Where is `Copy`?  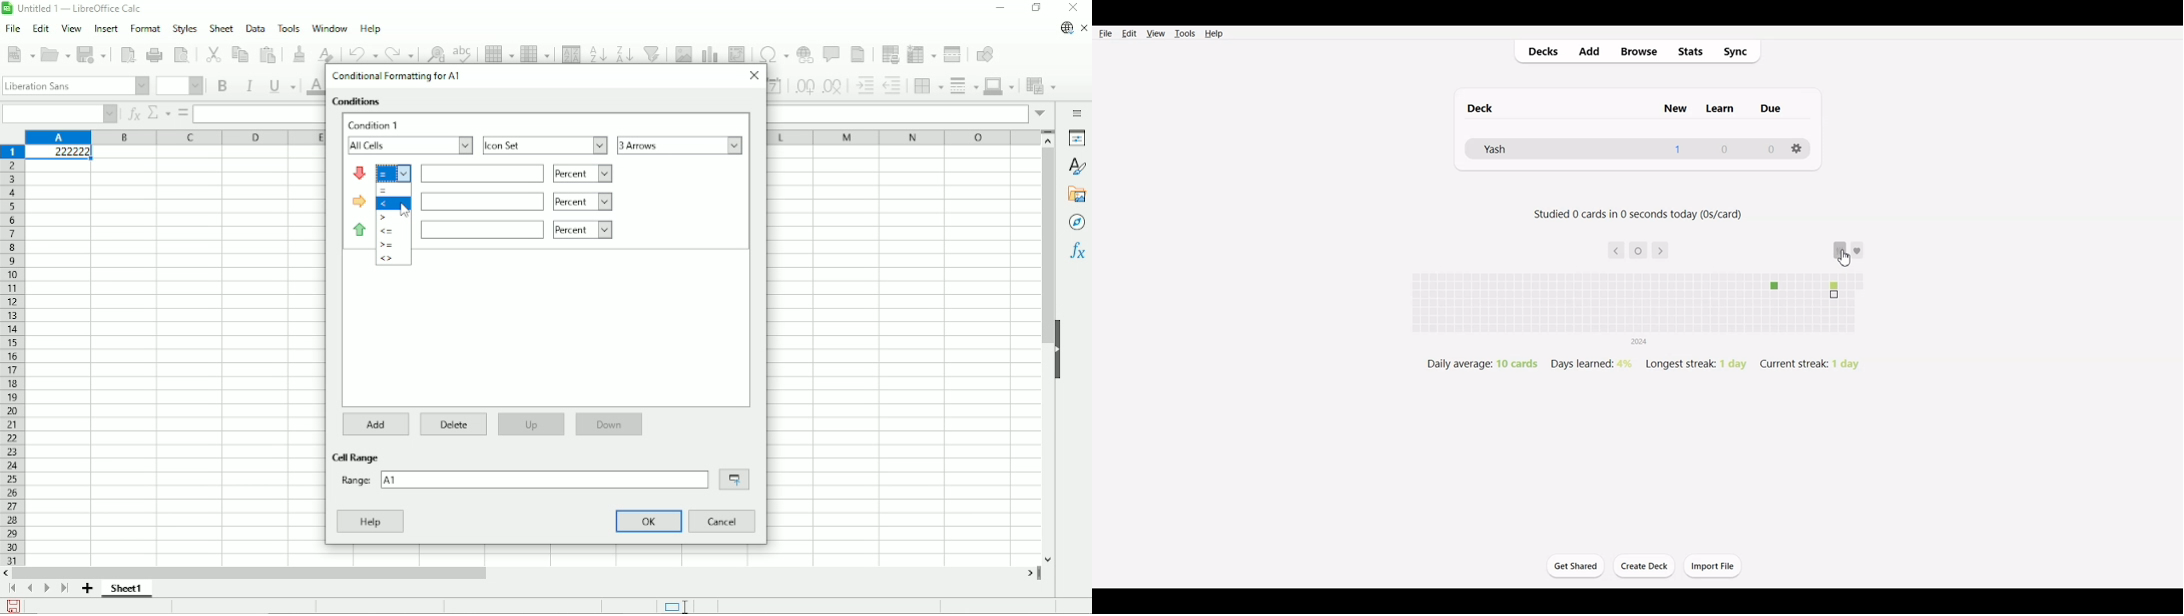 Copy is located at coordinates (239, 53).